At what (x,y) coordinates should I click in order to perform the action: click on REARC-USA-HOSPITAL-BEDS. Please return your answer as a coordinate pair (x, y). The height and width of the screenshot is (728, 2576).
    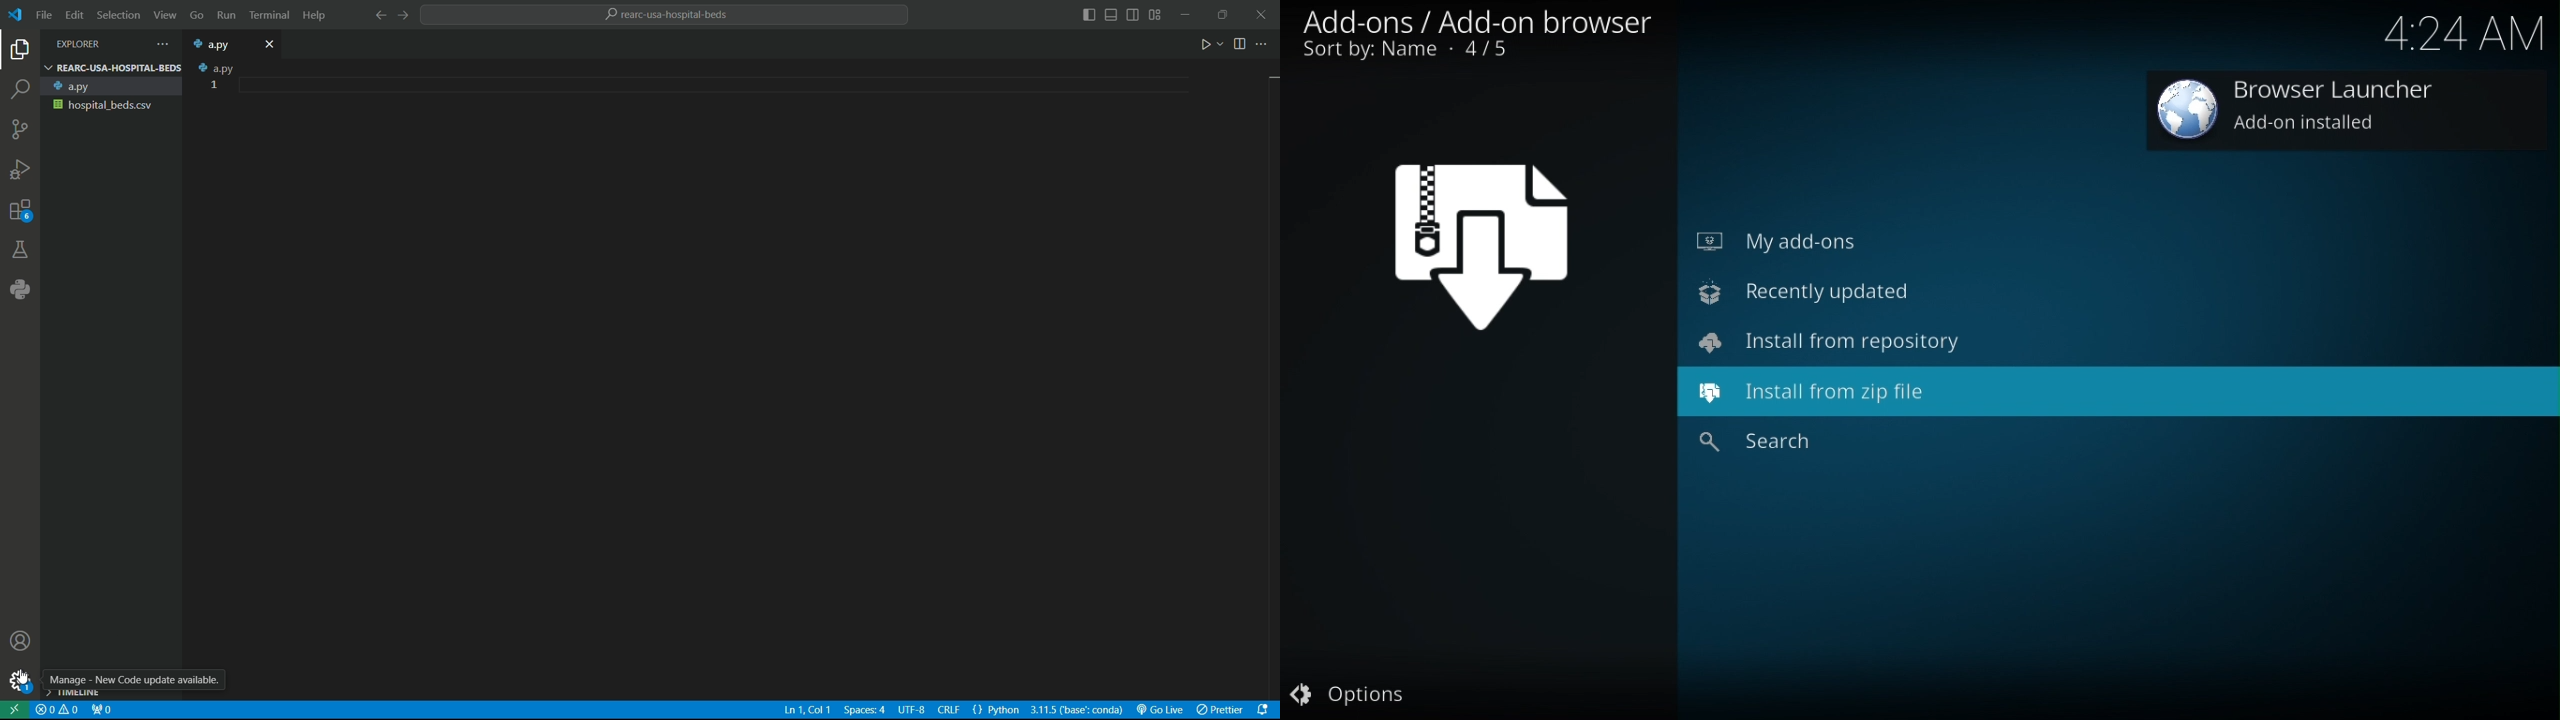
    Looking at the image, I should click on (112, 67).